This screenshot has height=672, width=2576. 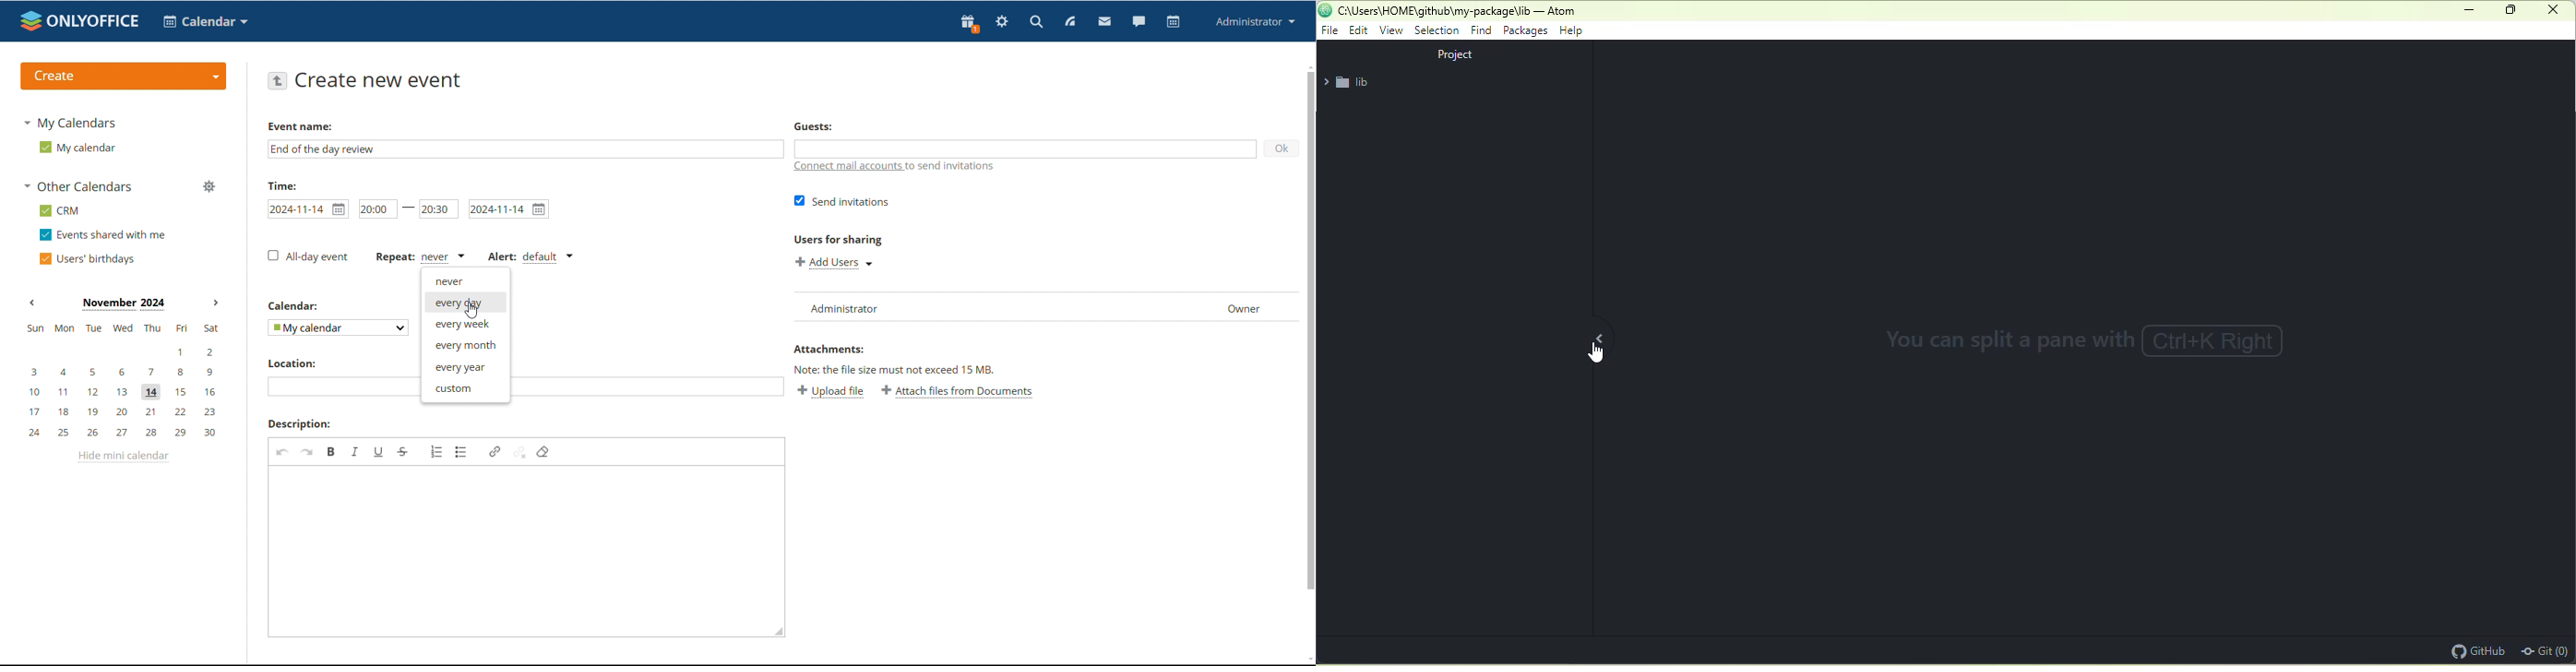 I want to click on collapse button, so click(x=1615, y=338).